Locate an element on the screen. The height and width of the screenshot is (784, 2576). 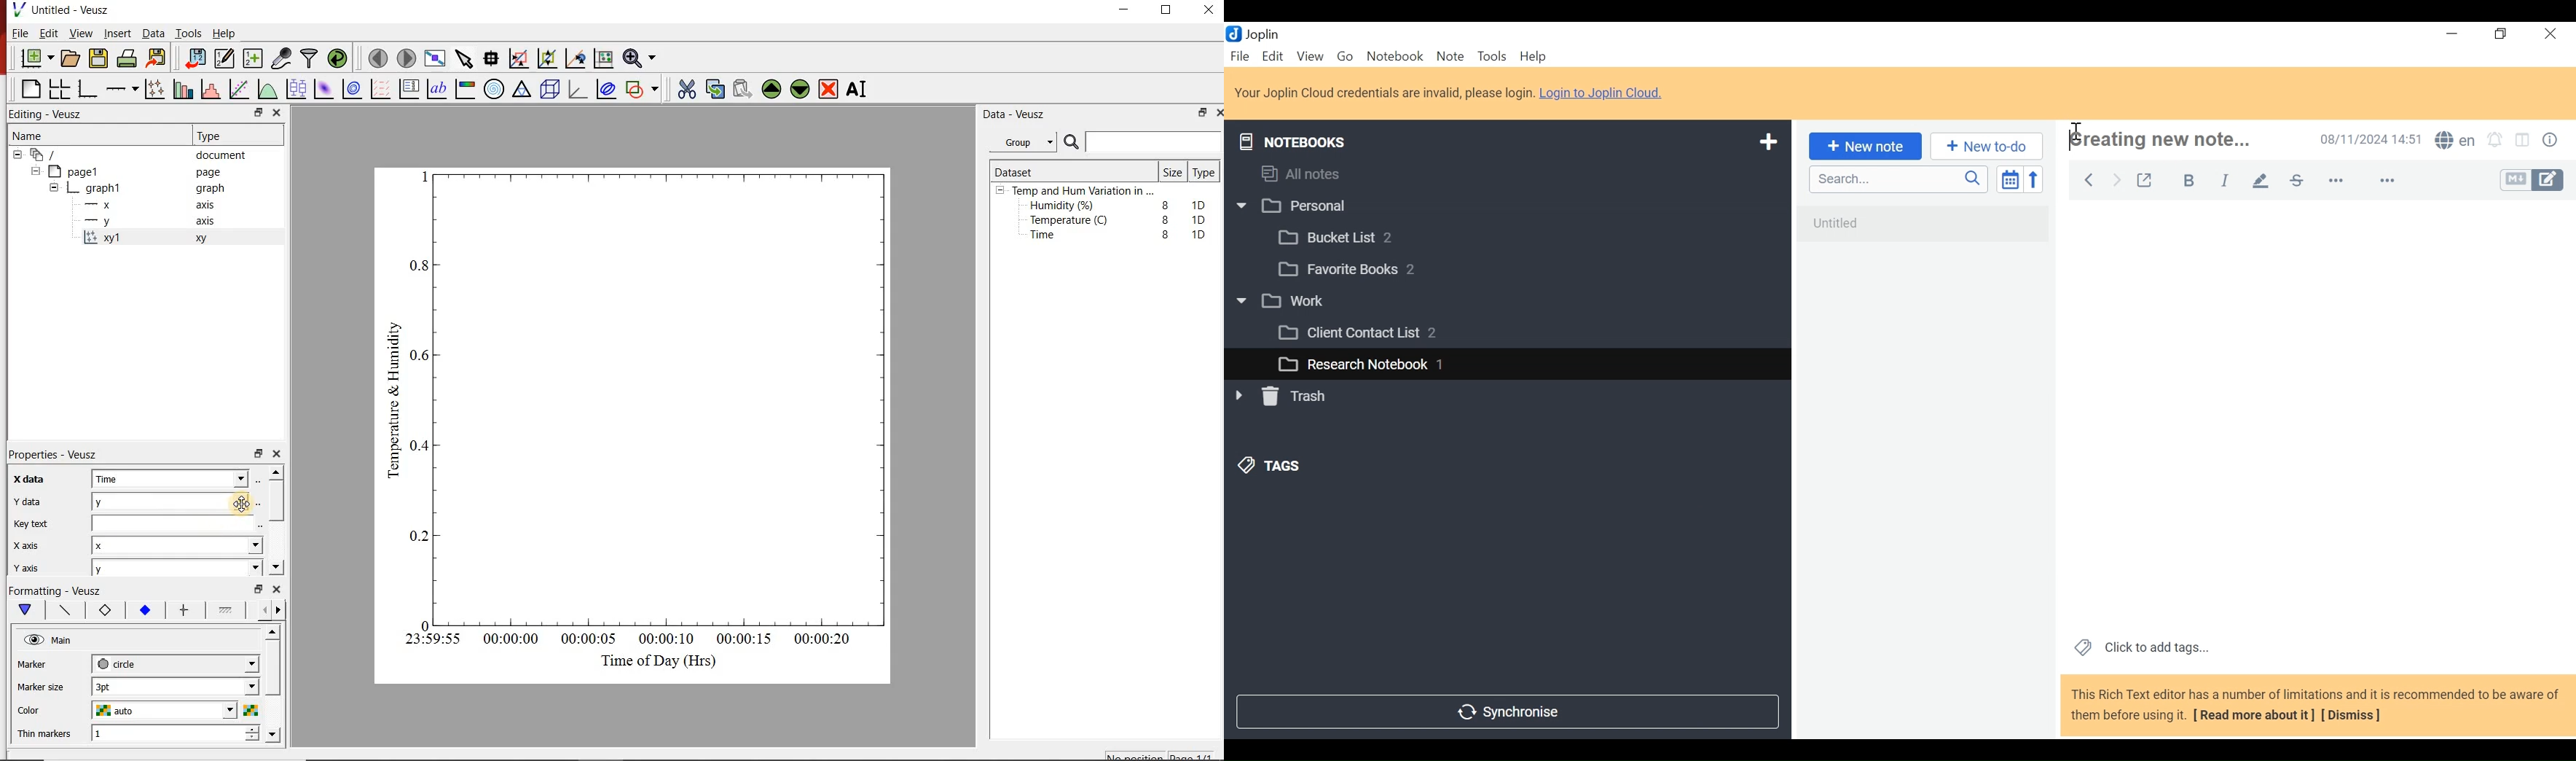
Close is located at coordinates (2548, 35).